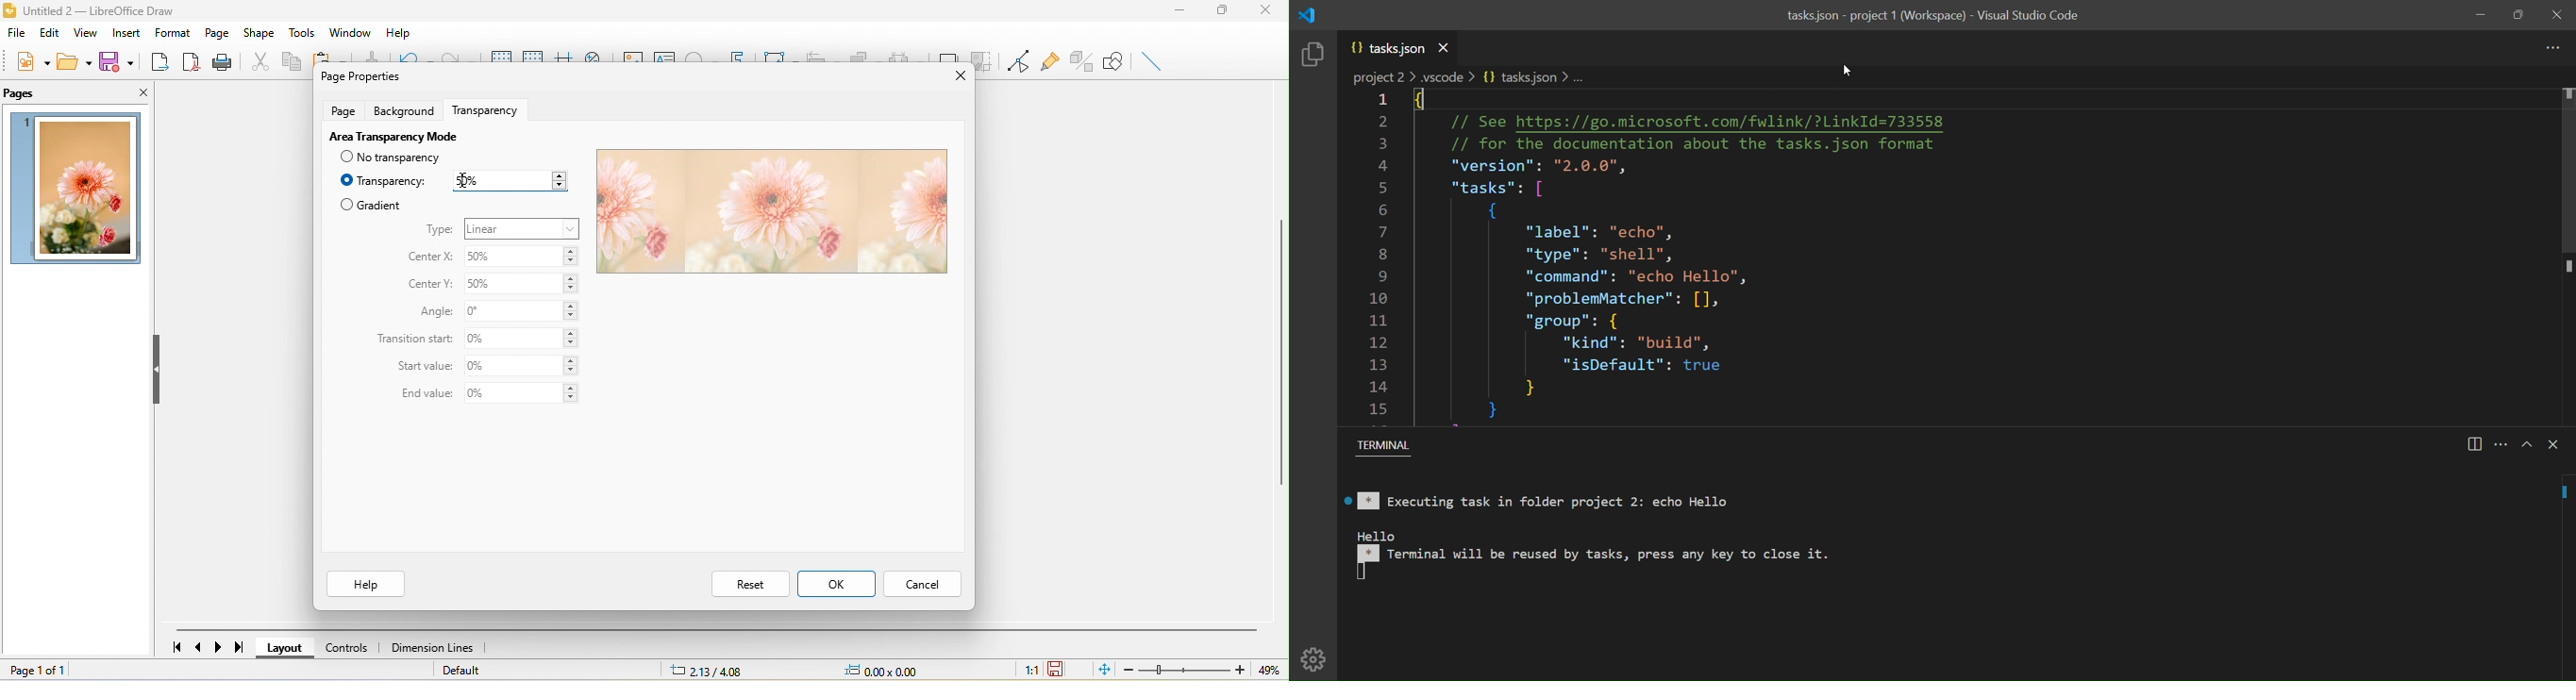 Image resolution: width=2576 pixels, height=700 pixels. What do you see at coordinates (1280, 350) in the screenshot?
I see `vertical scroll bar` at bounding box center [1280, 350].